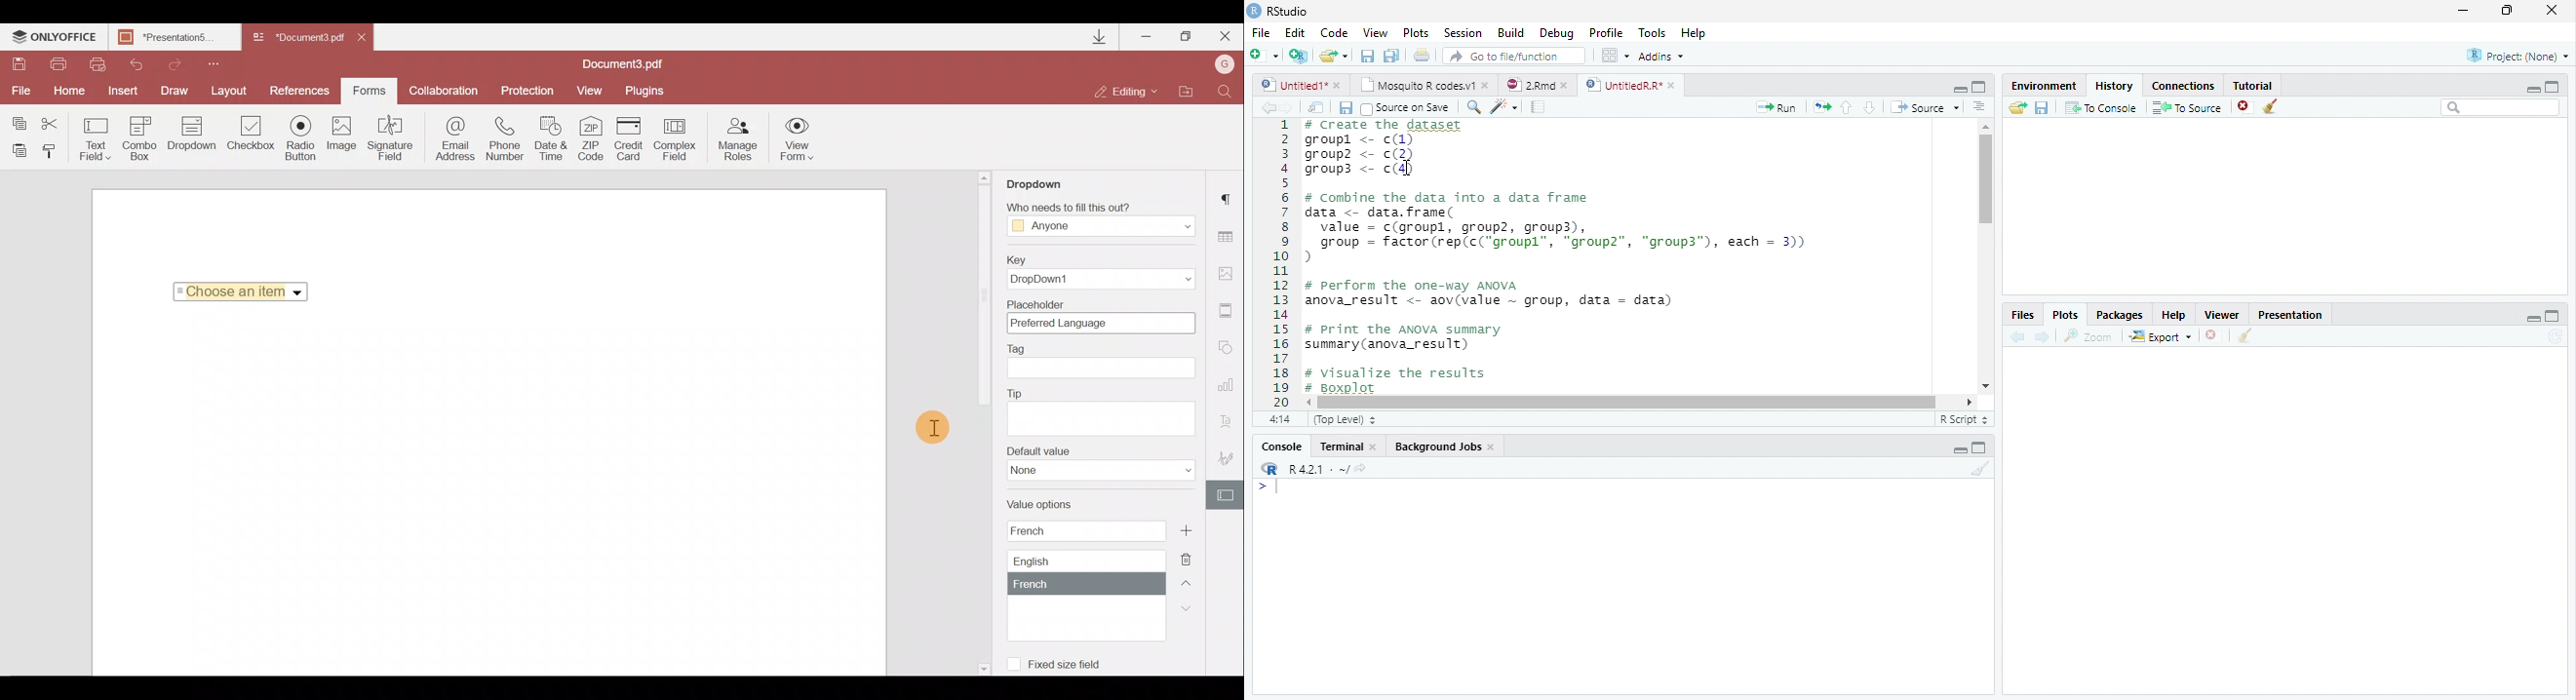  Describe the element at coordinates (1979, 88) in the screenshot. I see `Maximize` at that location.